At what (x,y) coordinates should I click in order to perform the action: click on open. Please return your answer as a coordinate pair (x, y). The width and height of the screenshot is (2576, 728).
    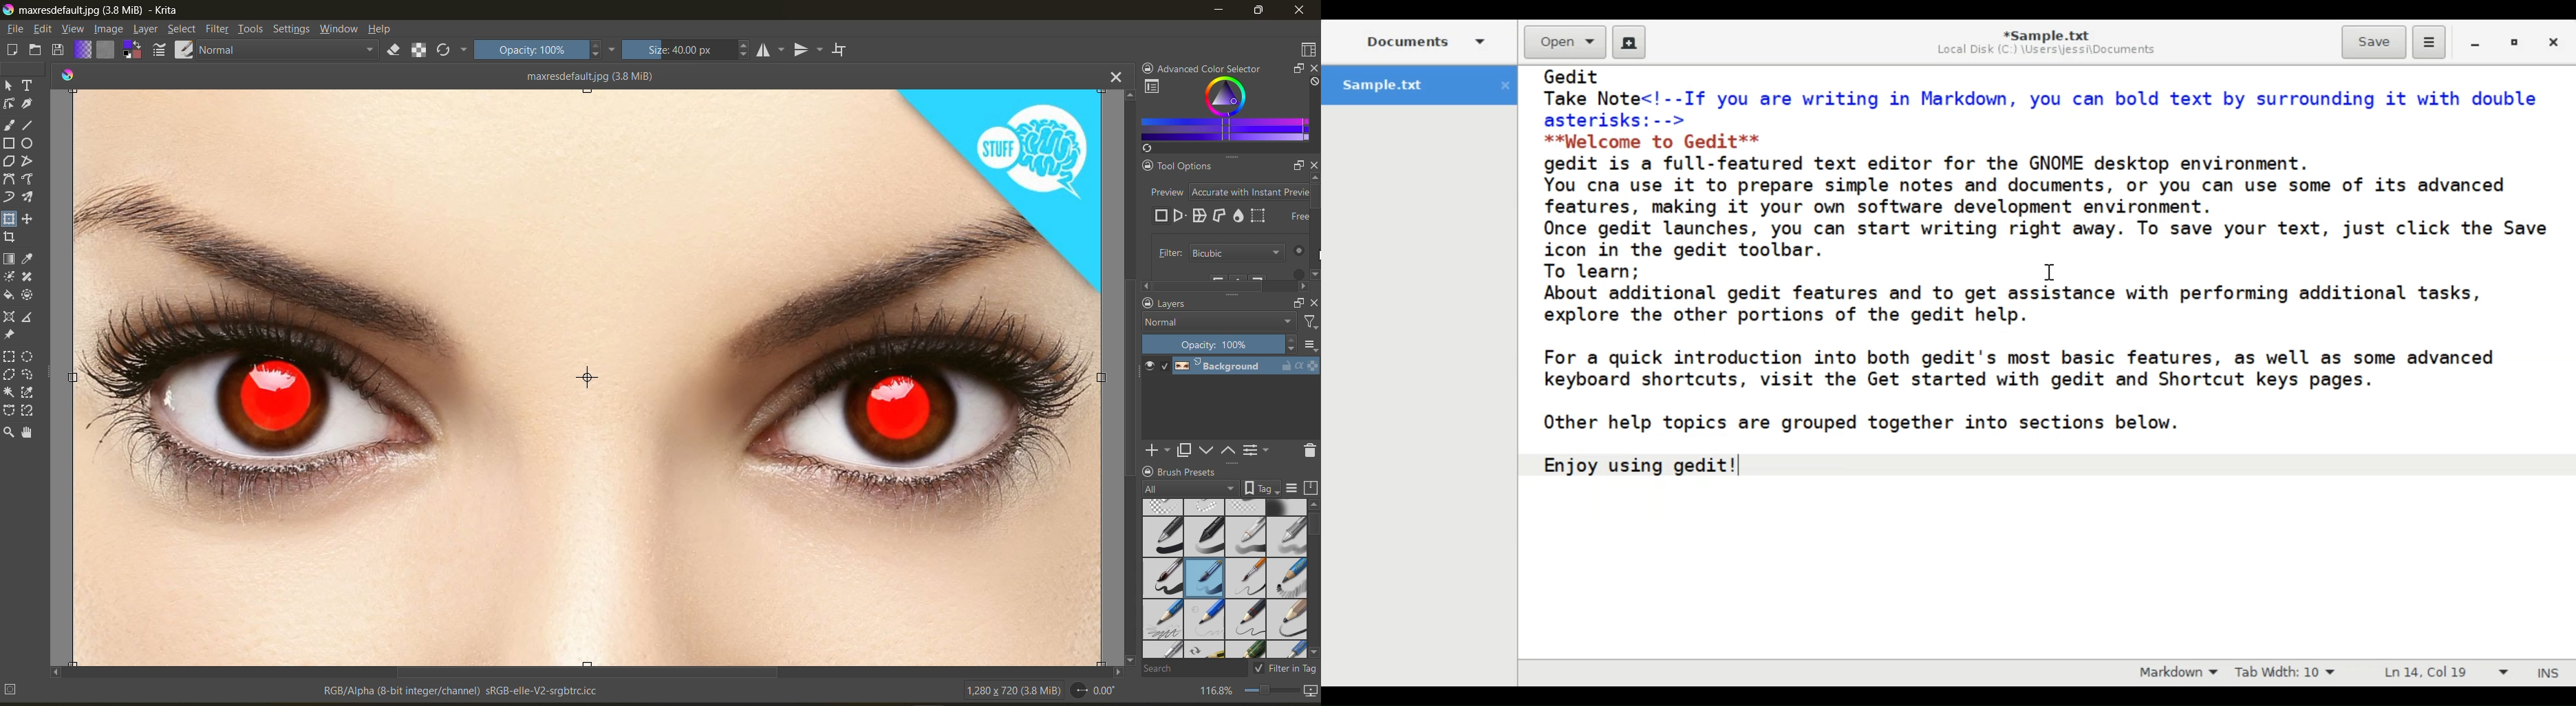
    Looking at the image, I should click on (36, 51).